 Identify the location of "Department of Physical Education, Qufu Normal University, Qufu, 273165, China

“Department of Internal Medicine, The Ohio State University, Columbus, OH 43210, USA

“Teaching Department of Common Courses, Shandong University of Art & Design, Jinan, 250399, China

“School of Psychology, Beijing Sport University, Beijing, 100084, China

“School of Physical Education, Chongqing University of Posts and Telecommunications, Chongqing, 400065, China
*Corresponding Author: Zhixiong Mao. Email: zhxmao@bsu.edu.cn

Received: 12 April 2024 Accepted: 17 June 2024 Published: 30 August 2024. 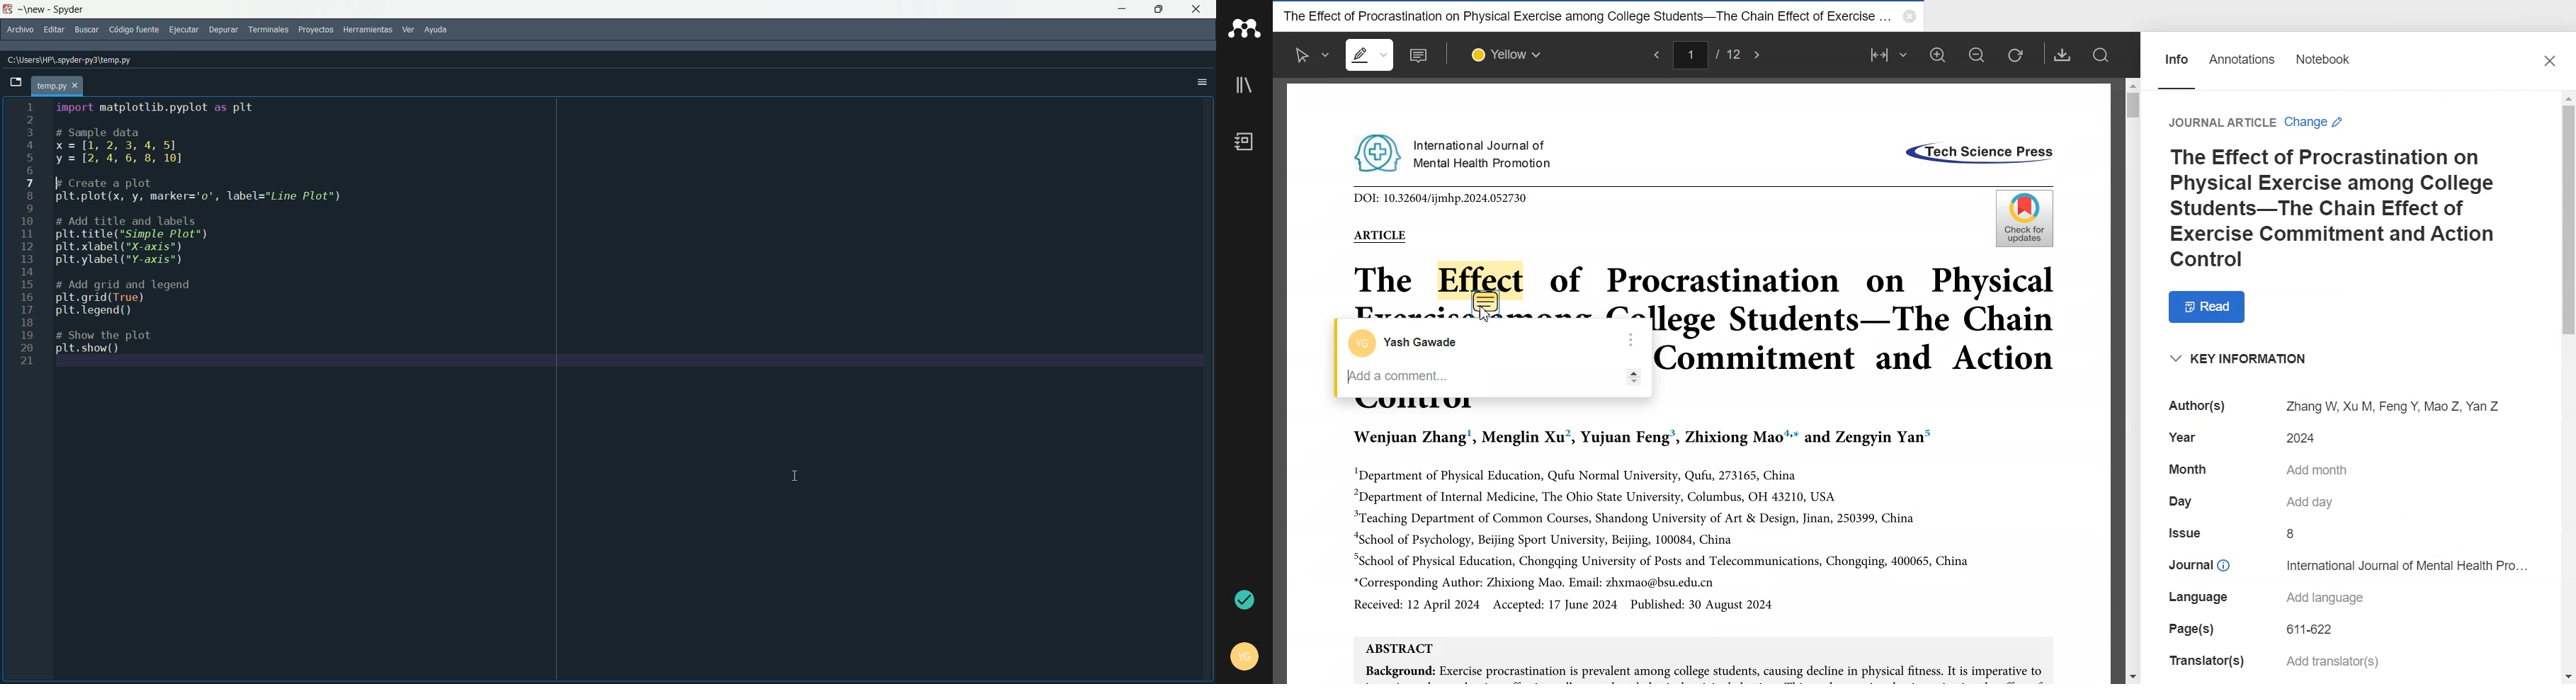
(1662, 537).